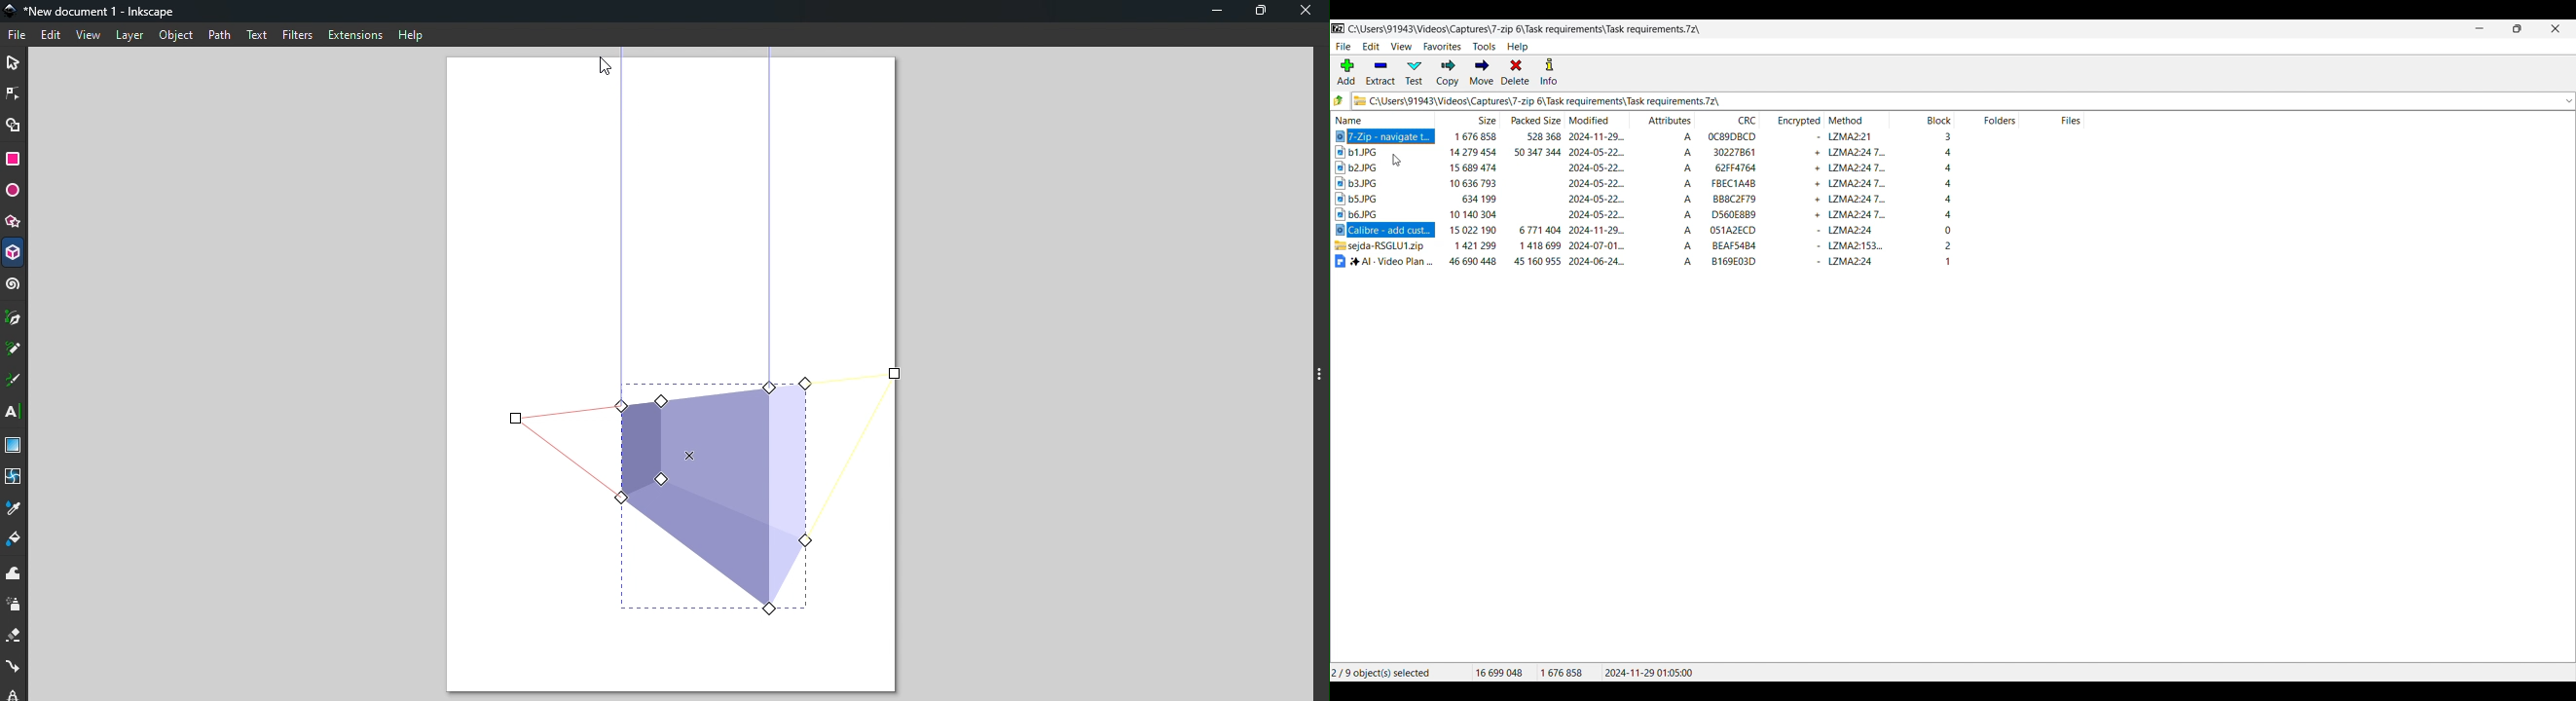  I want to click on Minimize, so click(2480, 29).